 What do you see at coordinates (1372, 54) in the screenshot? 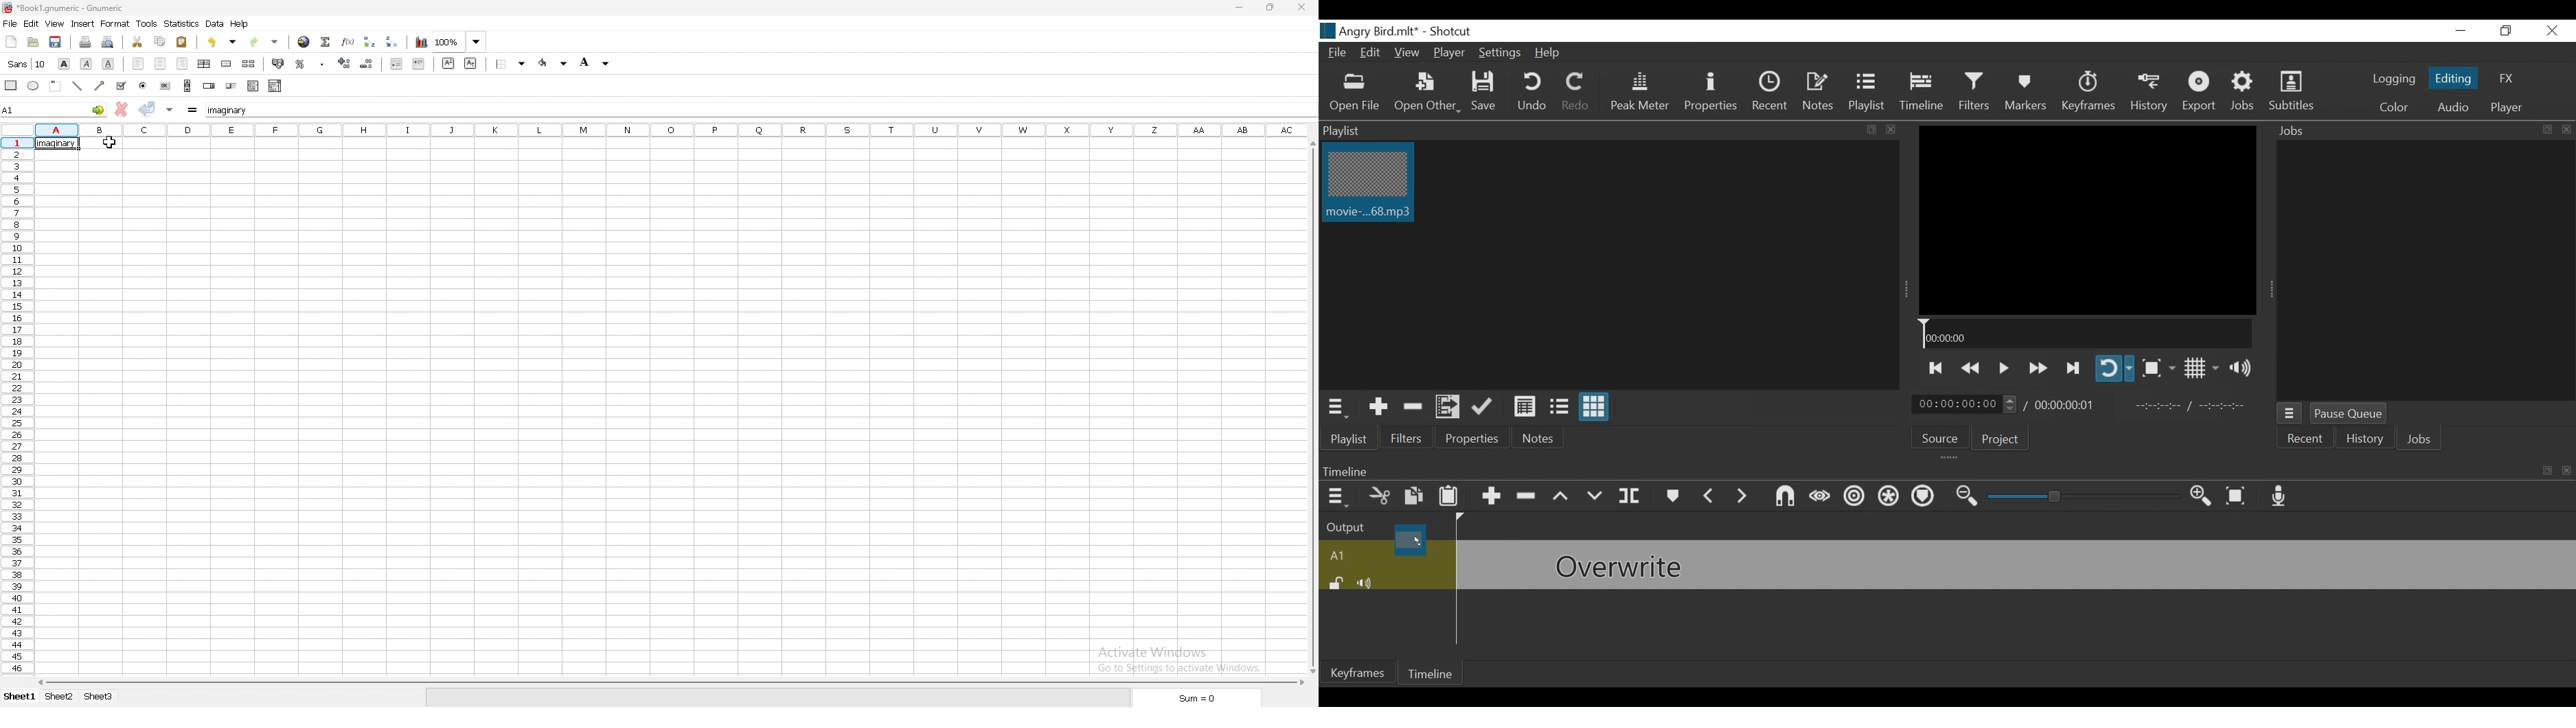
I see `Edit` at bounding box center [1372, 54].